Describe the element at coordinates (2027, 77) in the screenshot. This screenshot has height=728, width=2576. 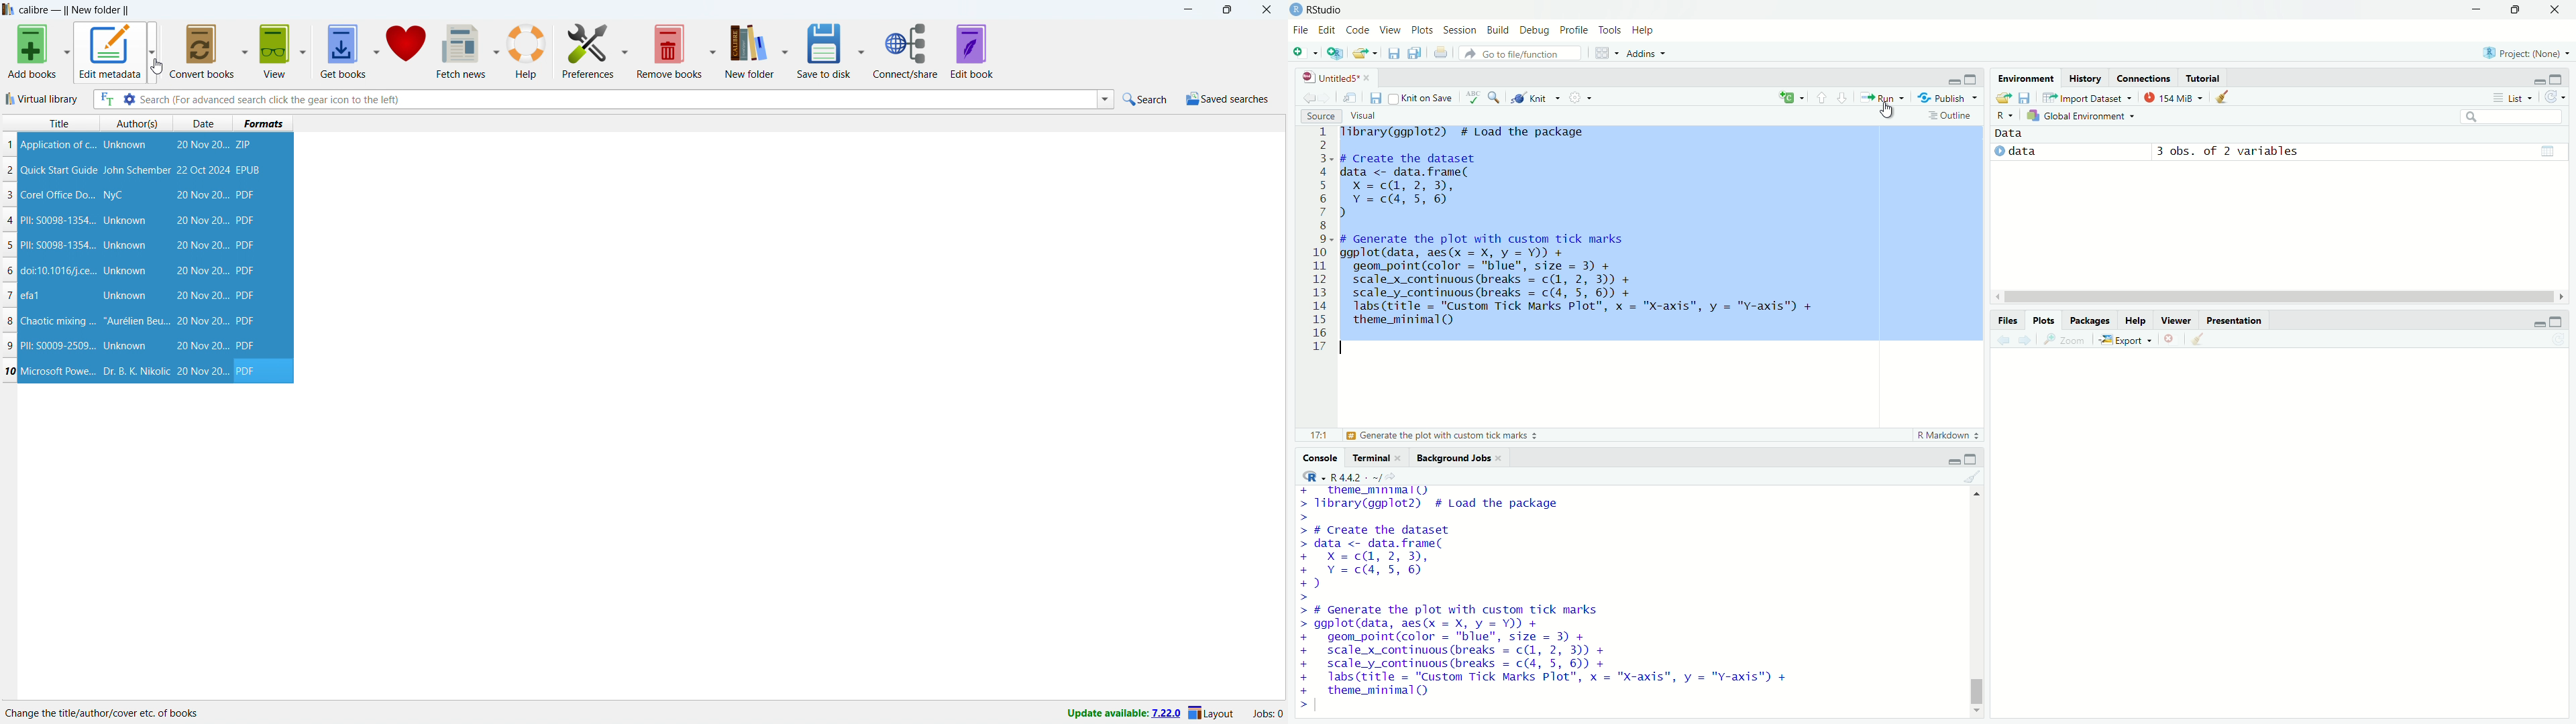
I see `environment` at that location.